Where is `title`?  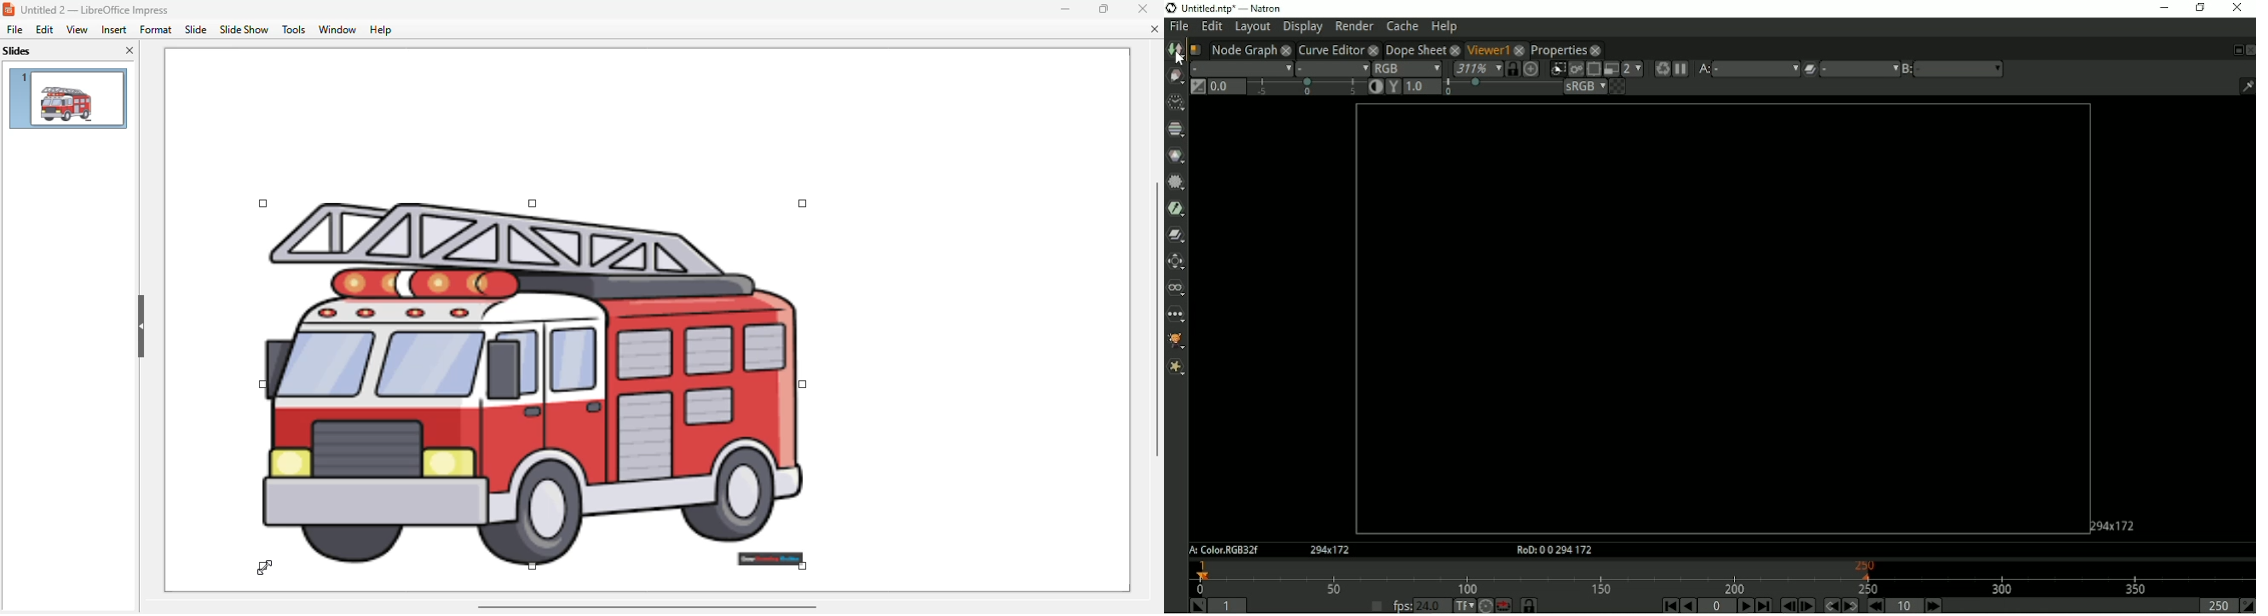 title is located at coordinates (95, 9).